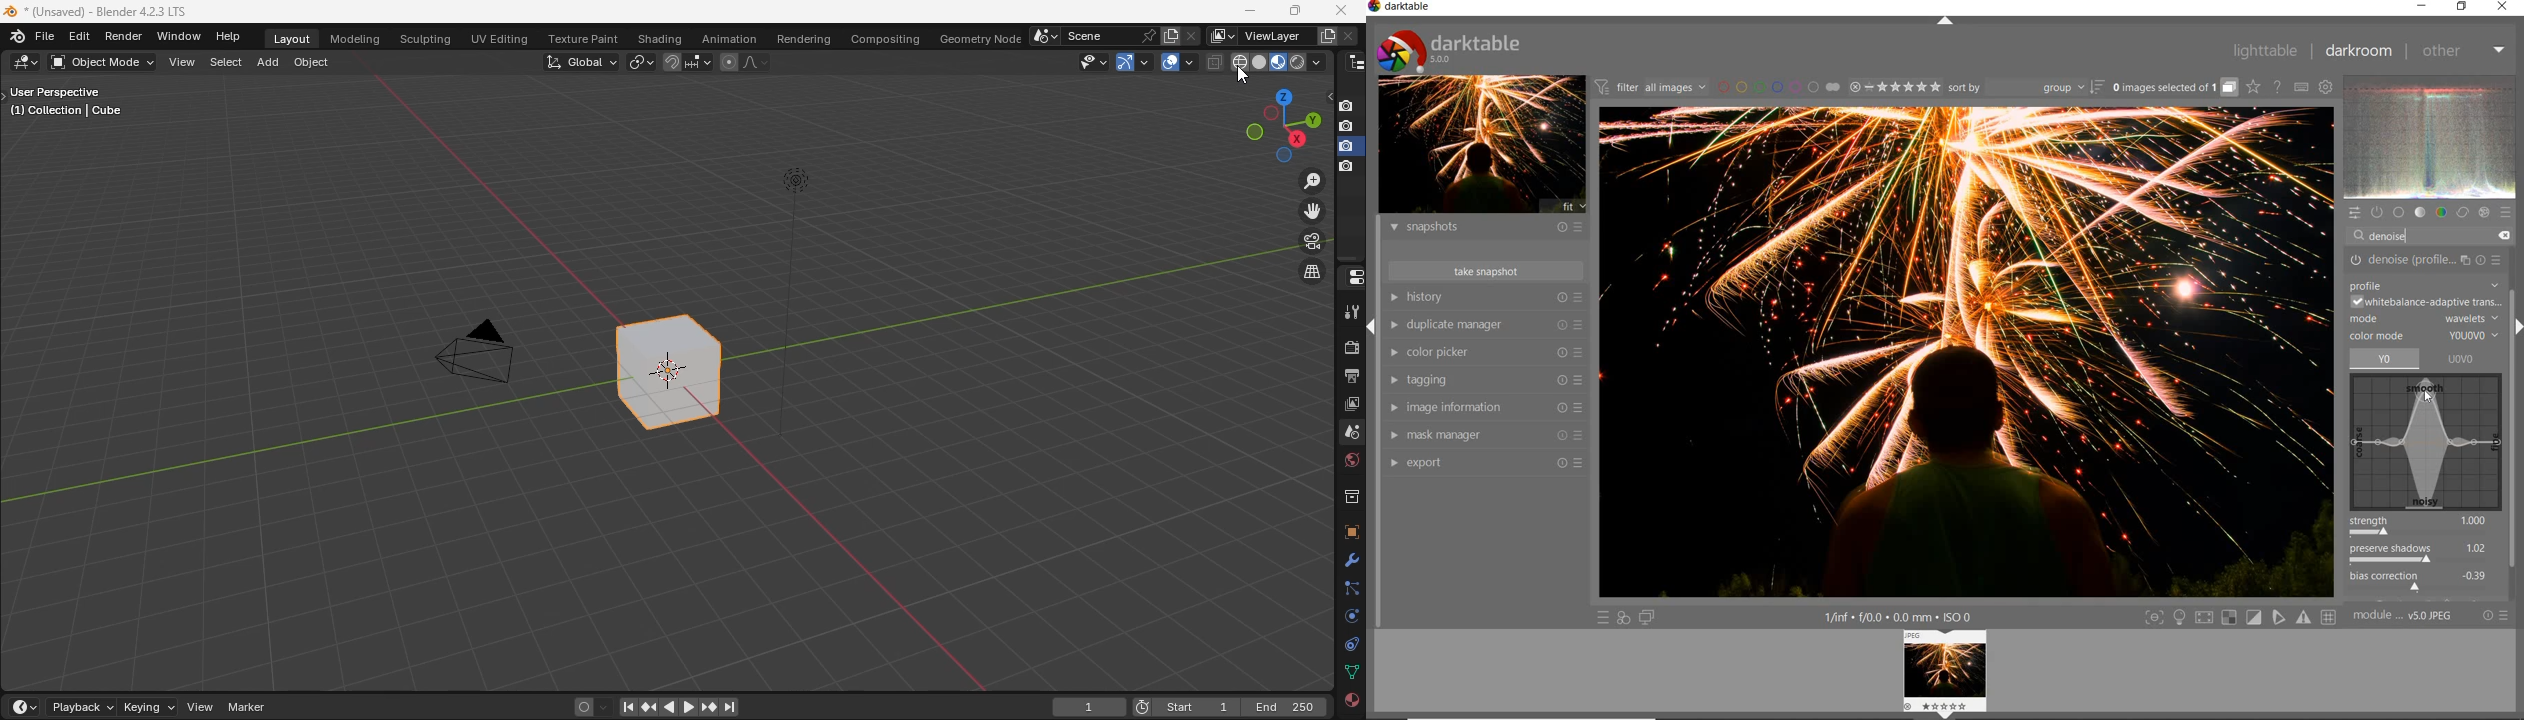 The image size is (2548, 728). I want to click on toggle x-ray, so click(1216, 62).